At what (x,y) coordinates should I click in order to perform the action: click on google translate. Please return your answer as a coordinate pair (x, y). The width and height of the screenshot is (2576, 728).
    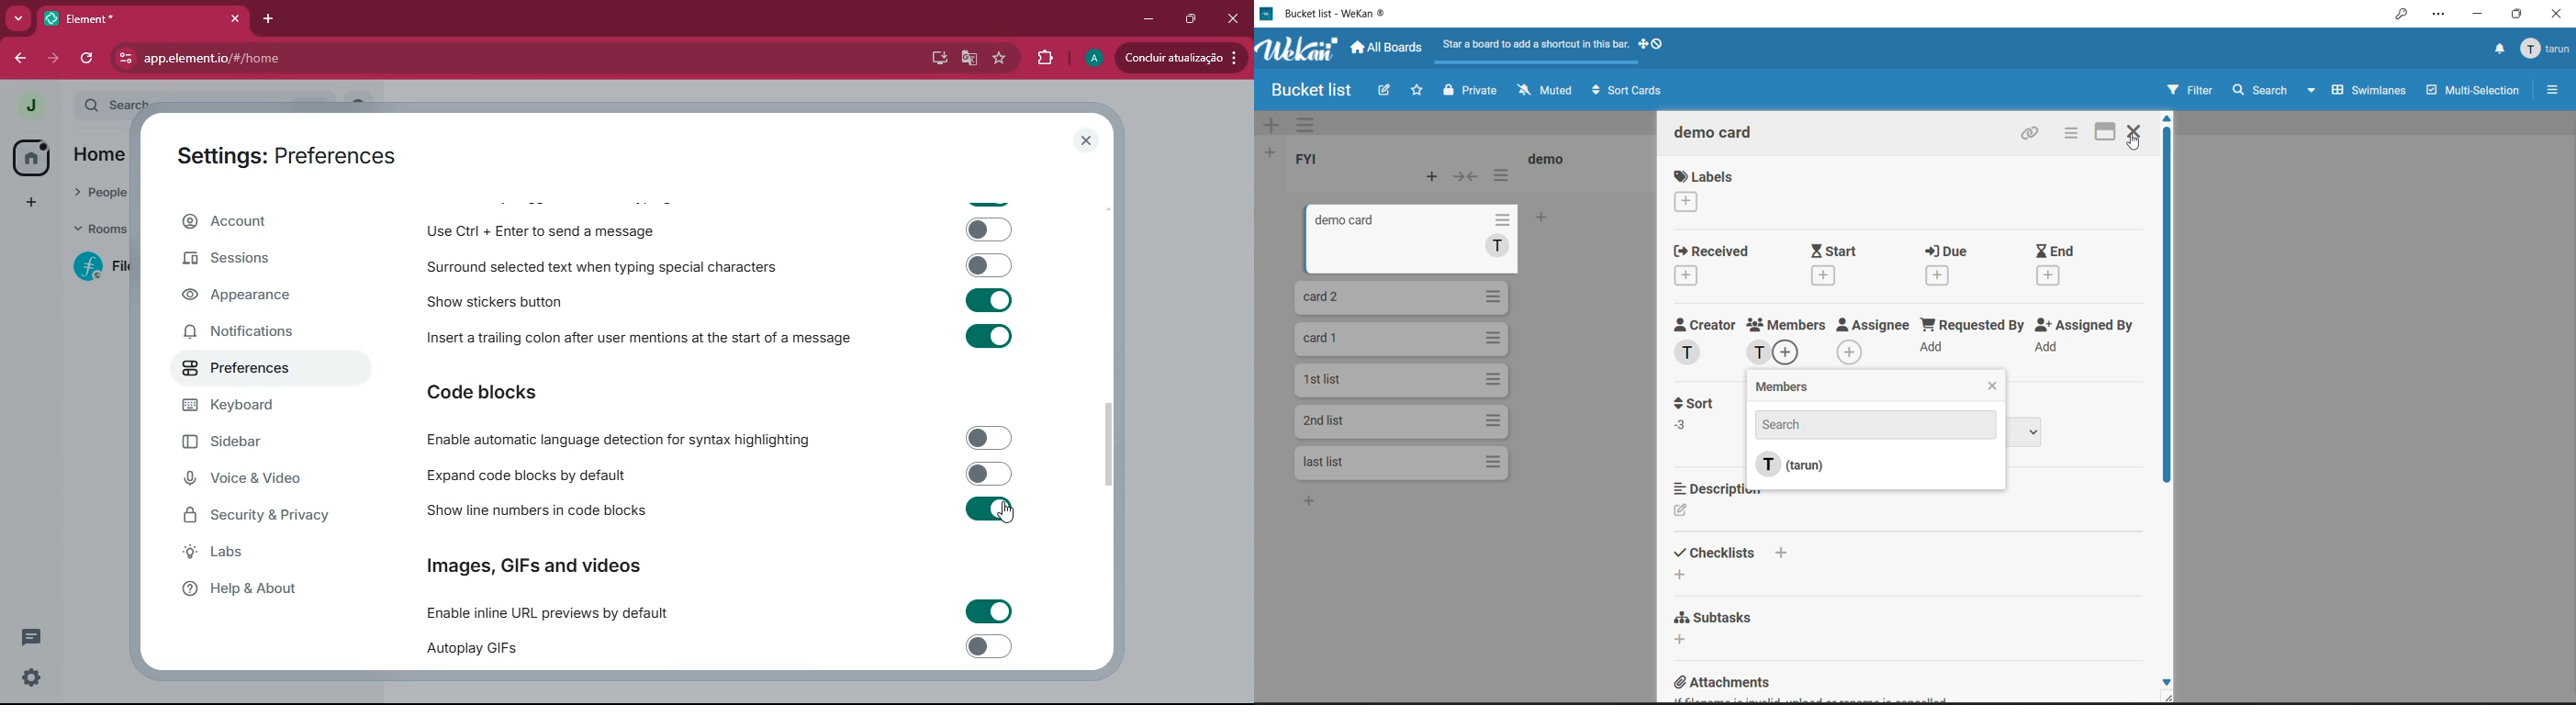
    Looking at the image, I should click on (968, 59).